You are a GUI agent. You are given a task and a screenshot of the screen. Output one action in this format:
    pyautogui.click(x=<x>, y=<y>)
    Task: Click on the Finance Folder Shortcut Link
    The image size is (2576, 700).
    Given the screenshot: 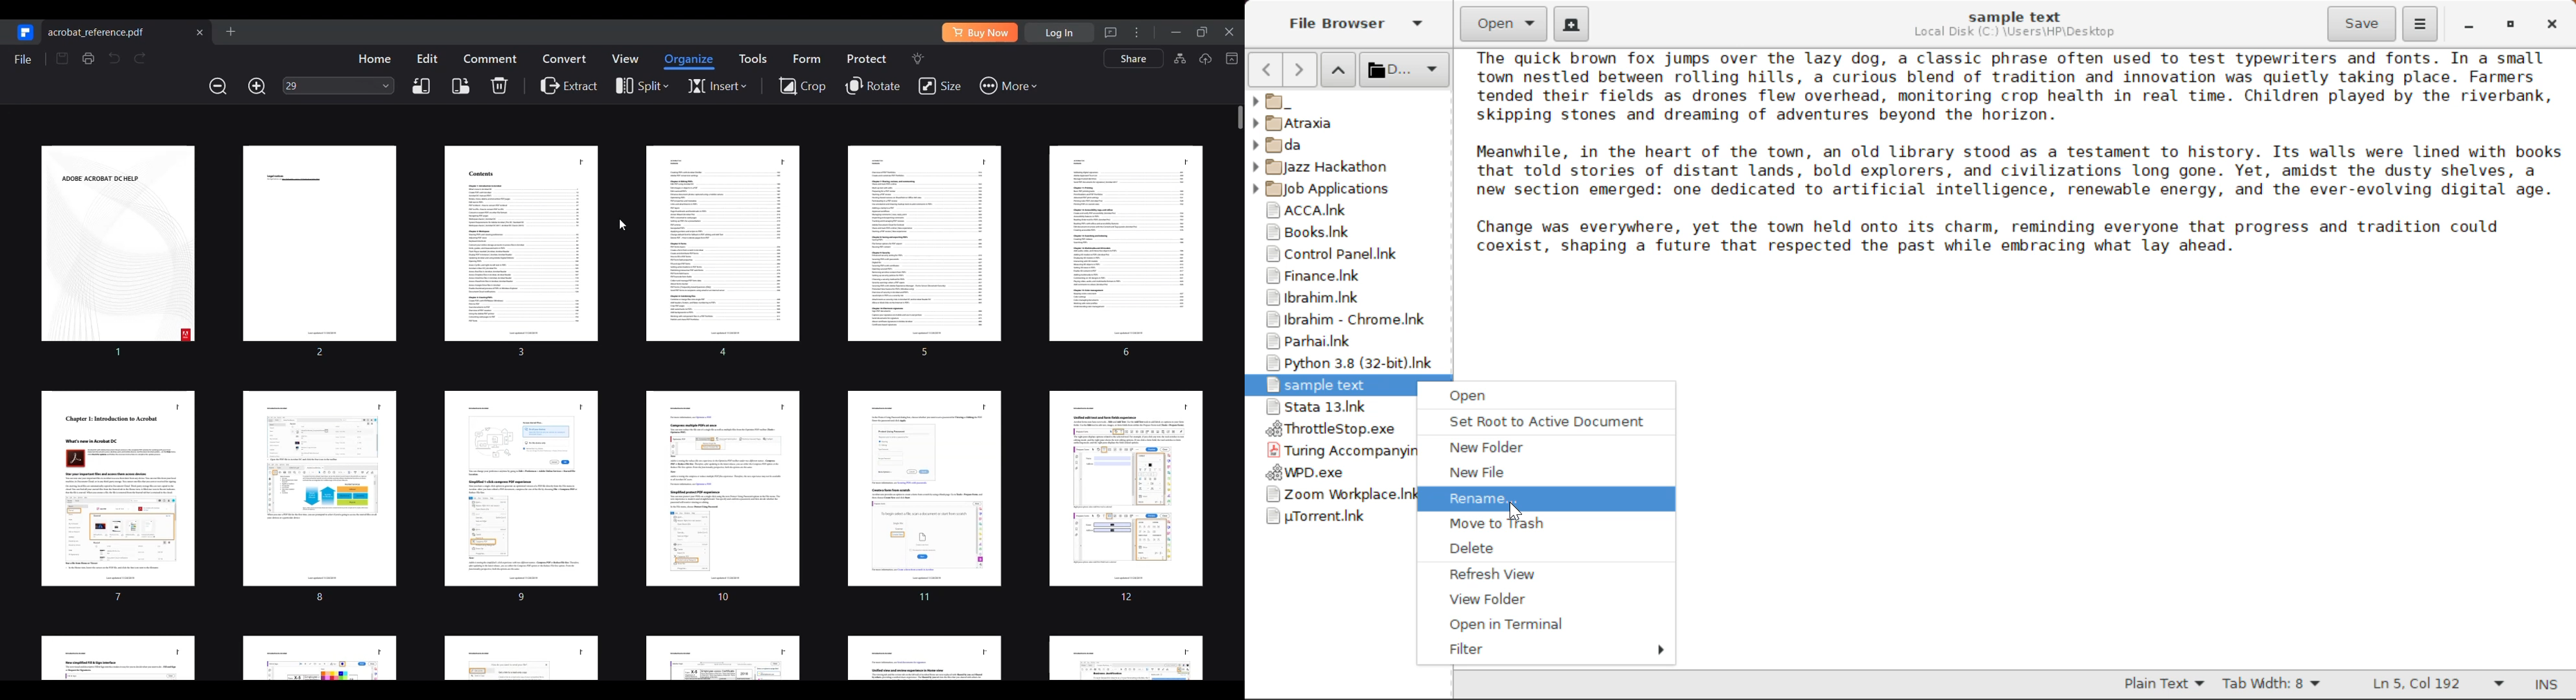 What is the action you would take?
    pyautogui.click(x=1345, y=277)
    